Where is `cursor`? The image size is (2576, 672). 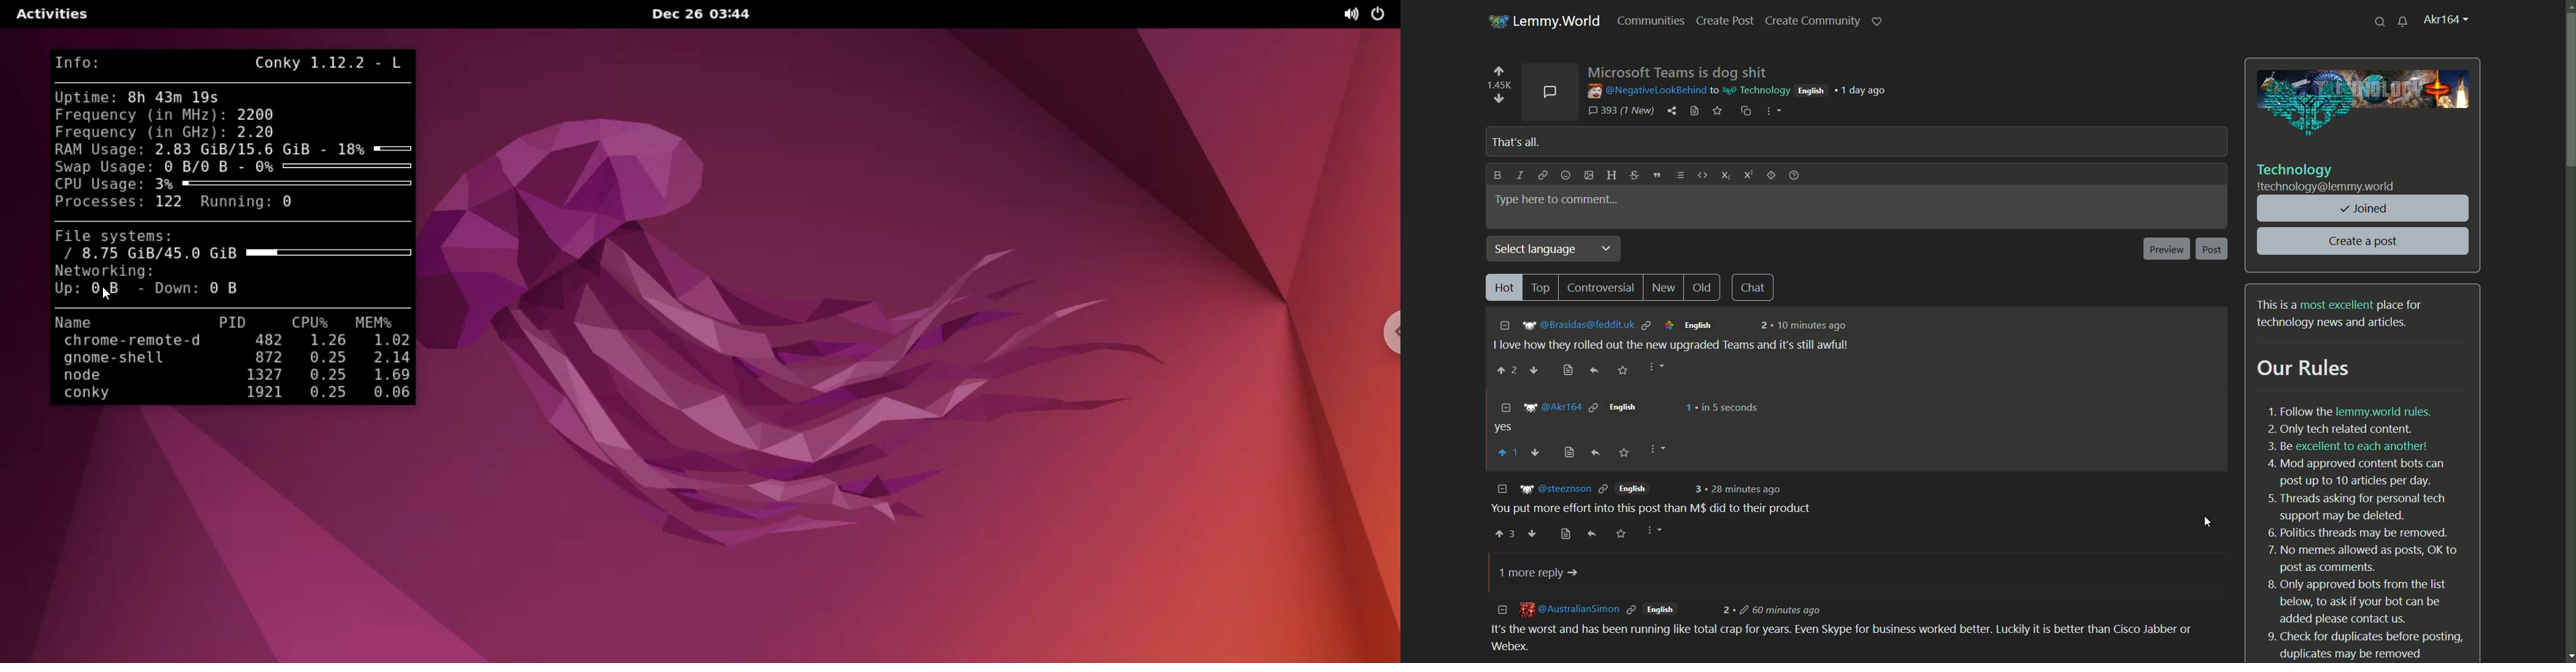 cursor is located at coordinates (2209, 521).